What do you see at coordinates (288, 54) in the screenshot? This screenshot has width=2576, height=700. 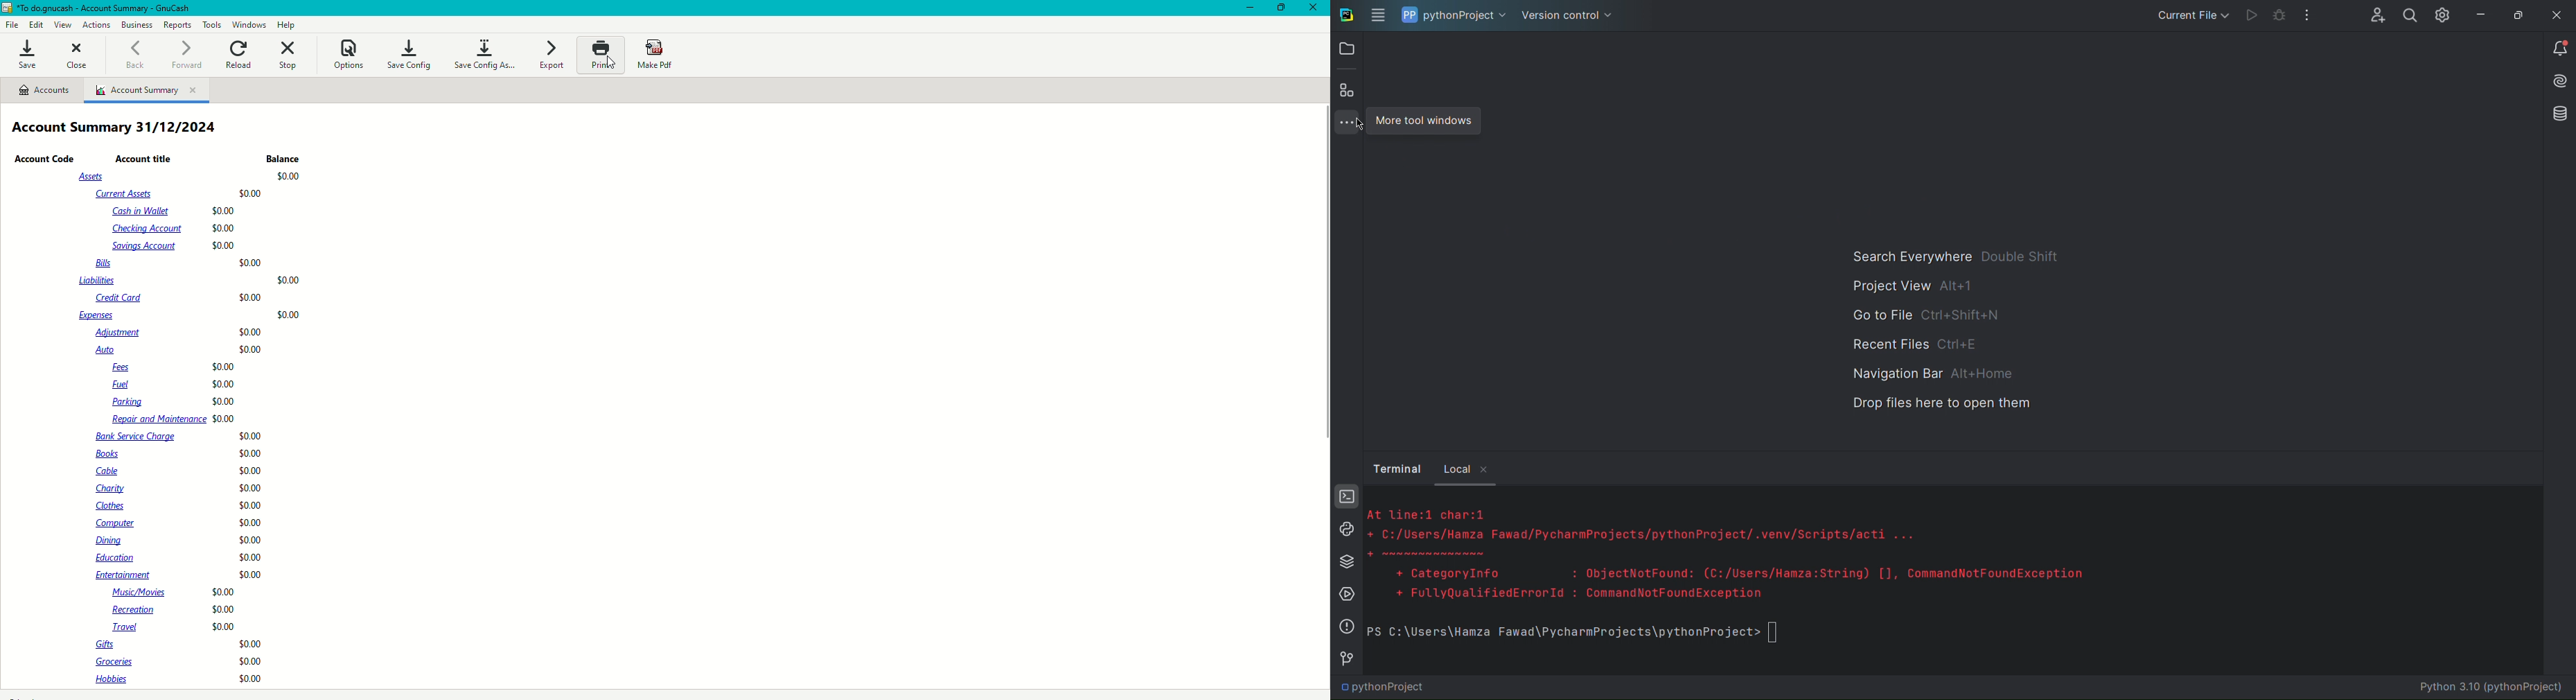 I see `Stop` at bounding box center [288, 54].